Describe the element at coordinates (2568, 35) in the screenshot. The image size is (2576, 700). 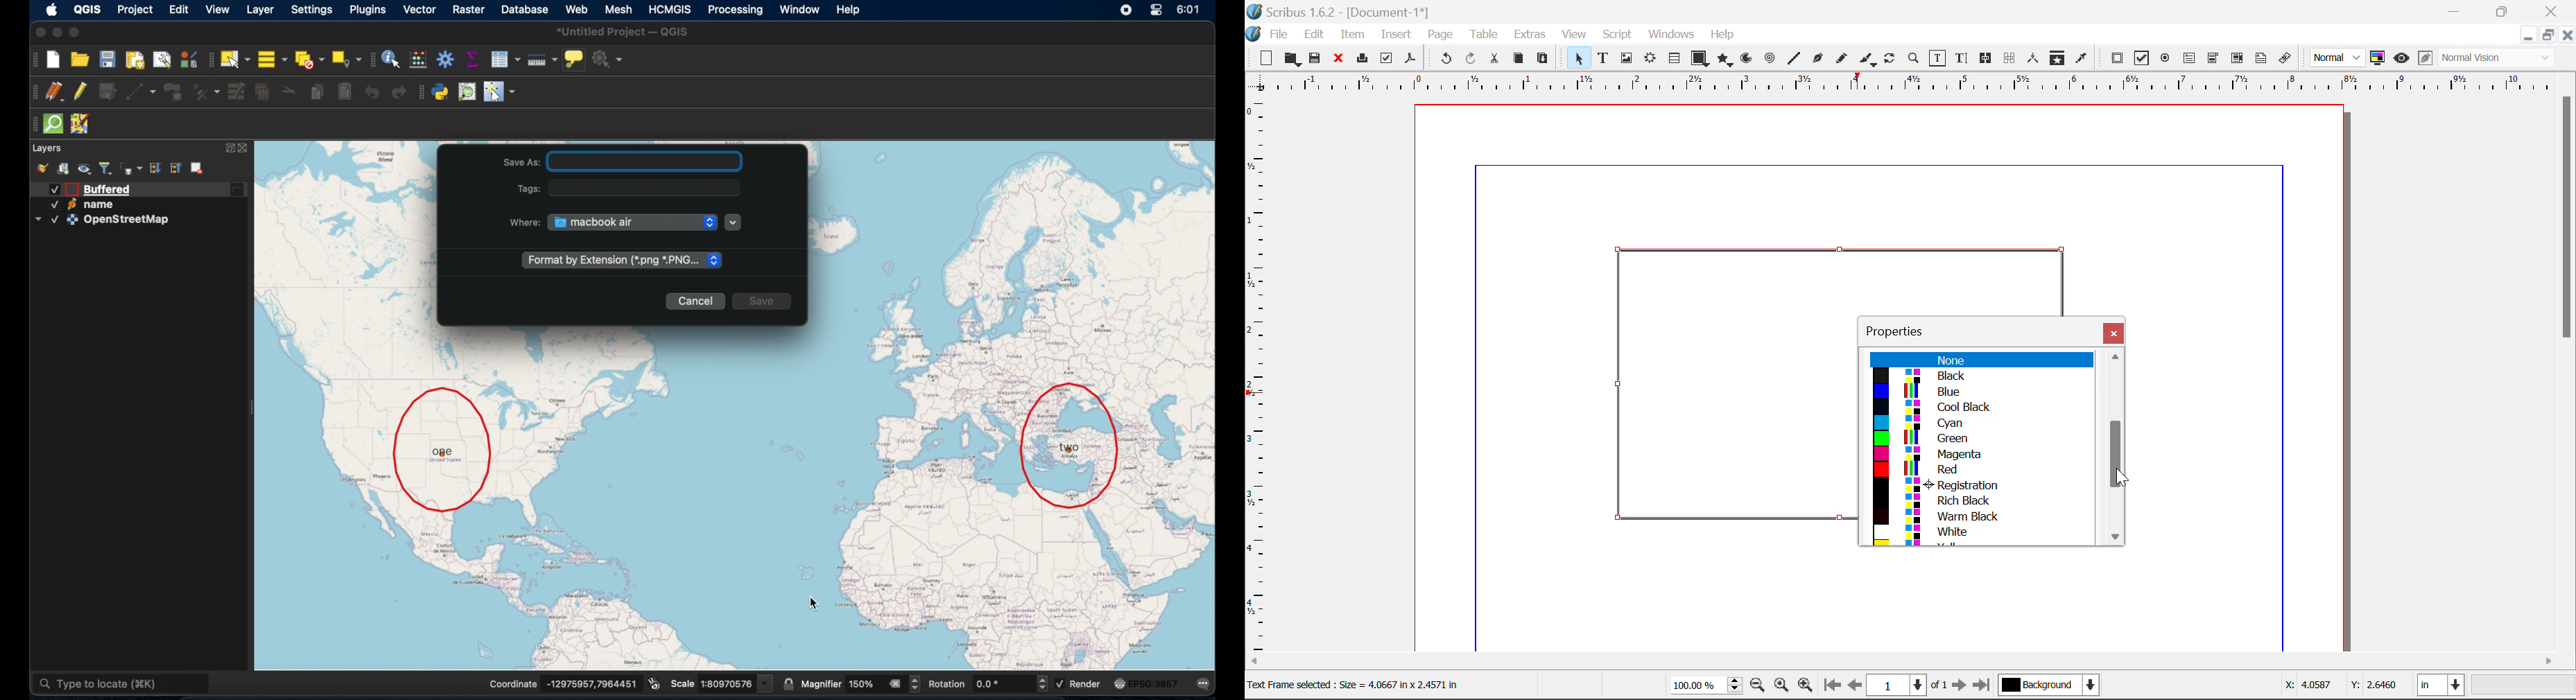
I see `Close` at that location.